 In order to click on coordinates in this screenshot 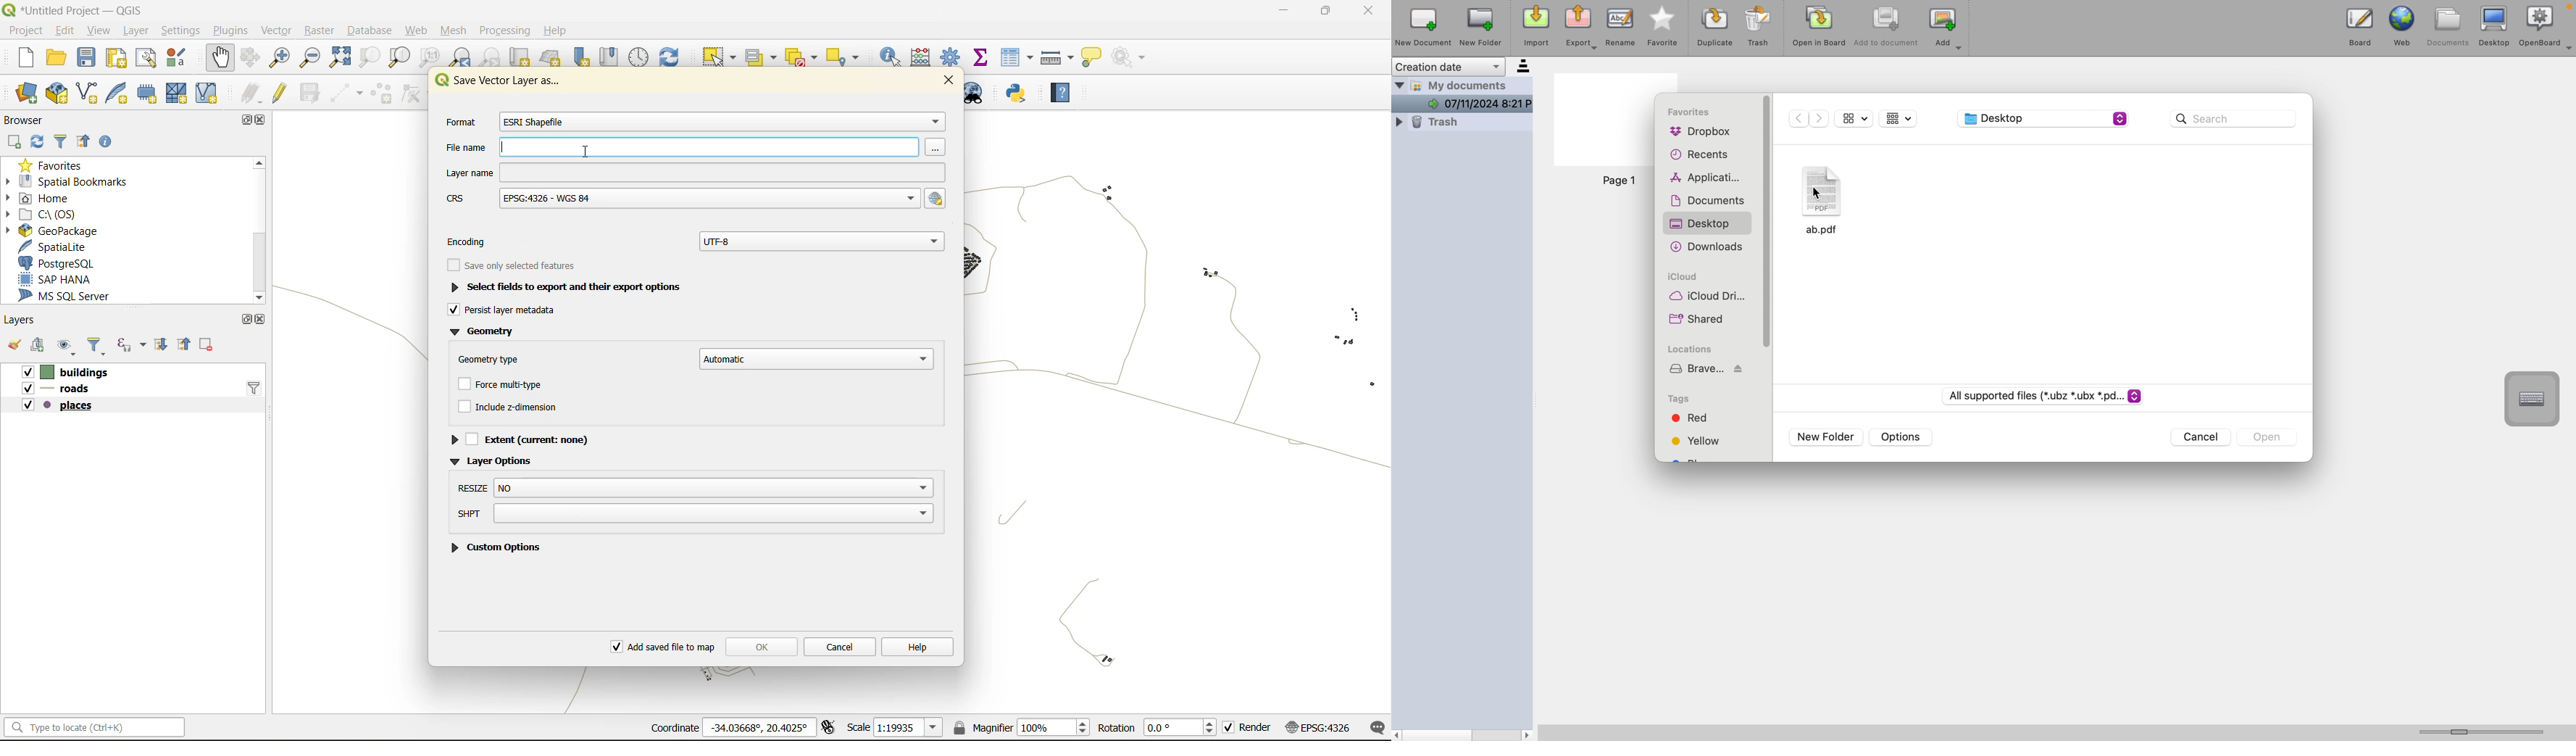, I will do `click(731, 727)`.